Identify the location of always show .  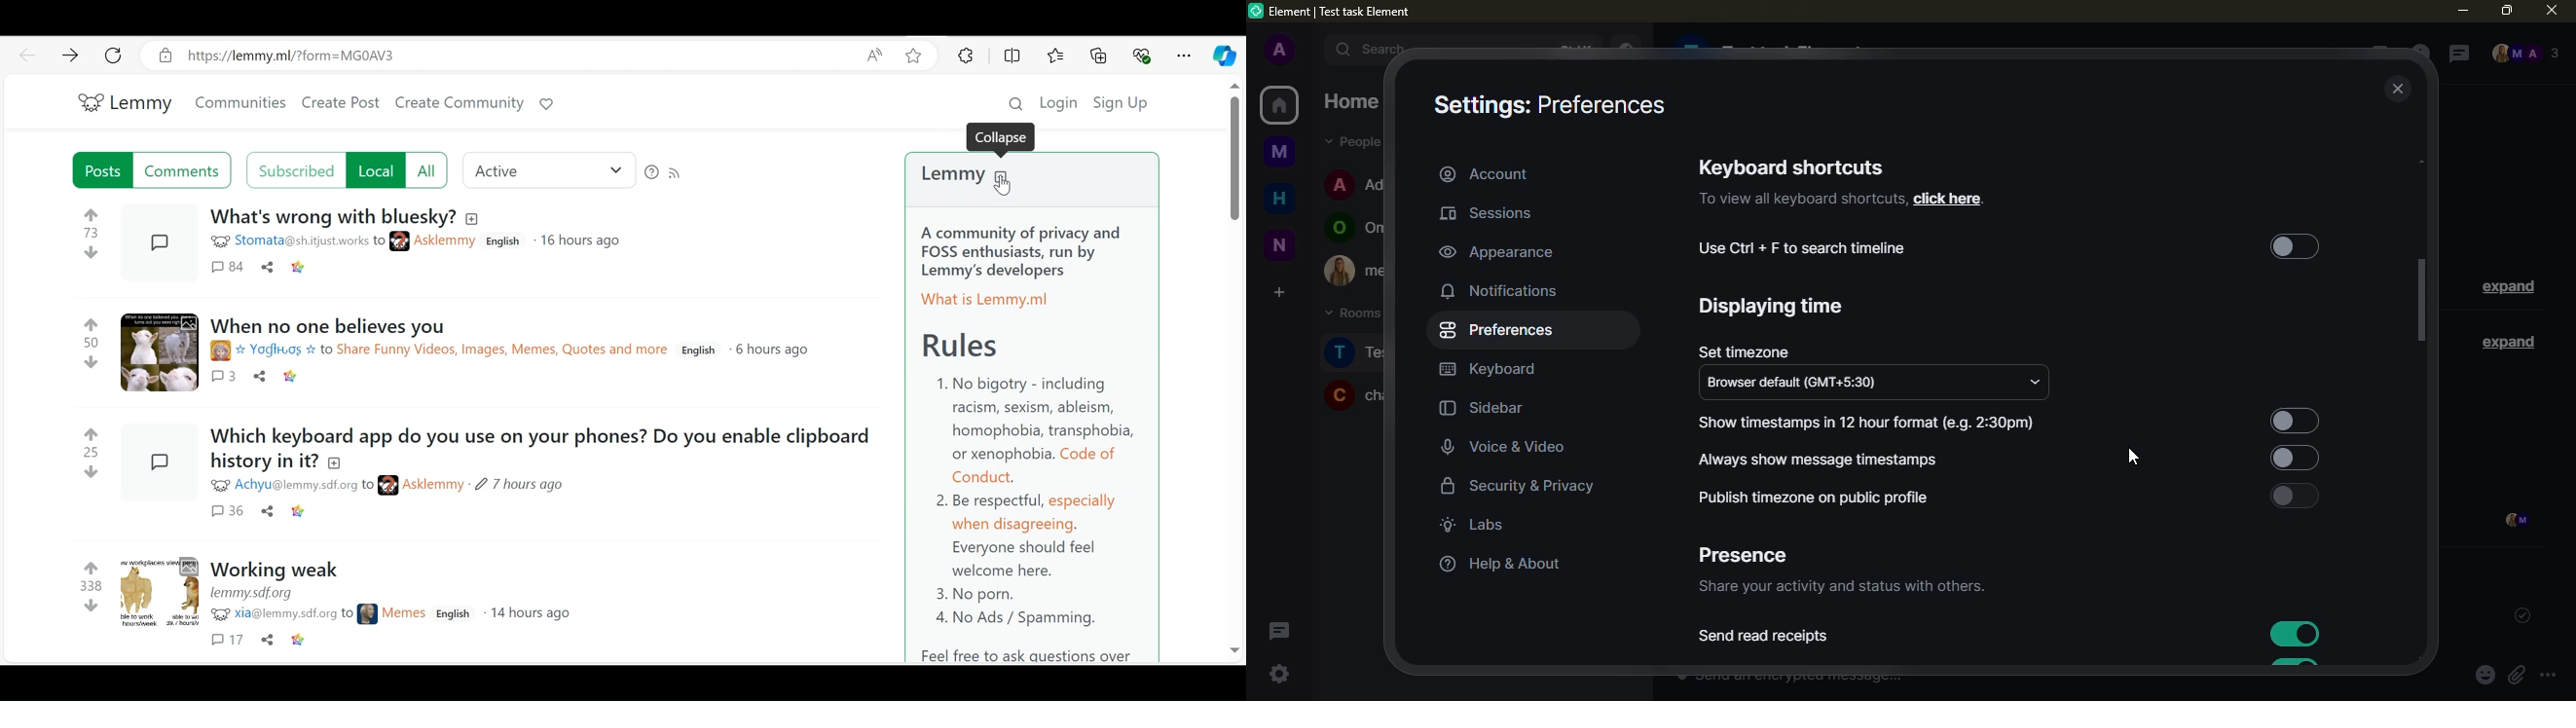
(1822, 459).